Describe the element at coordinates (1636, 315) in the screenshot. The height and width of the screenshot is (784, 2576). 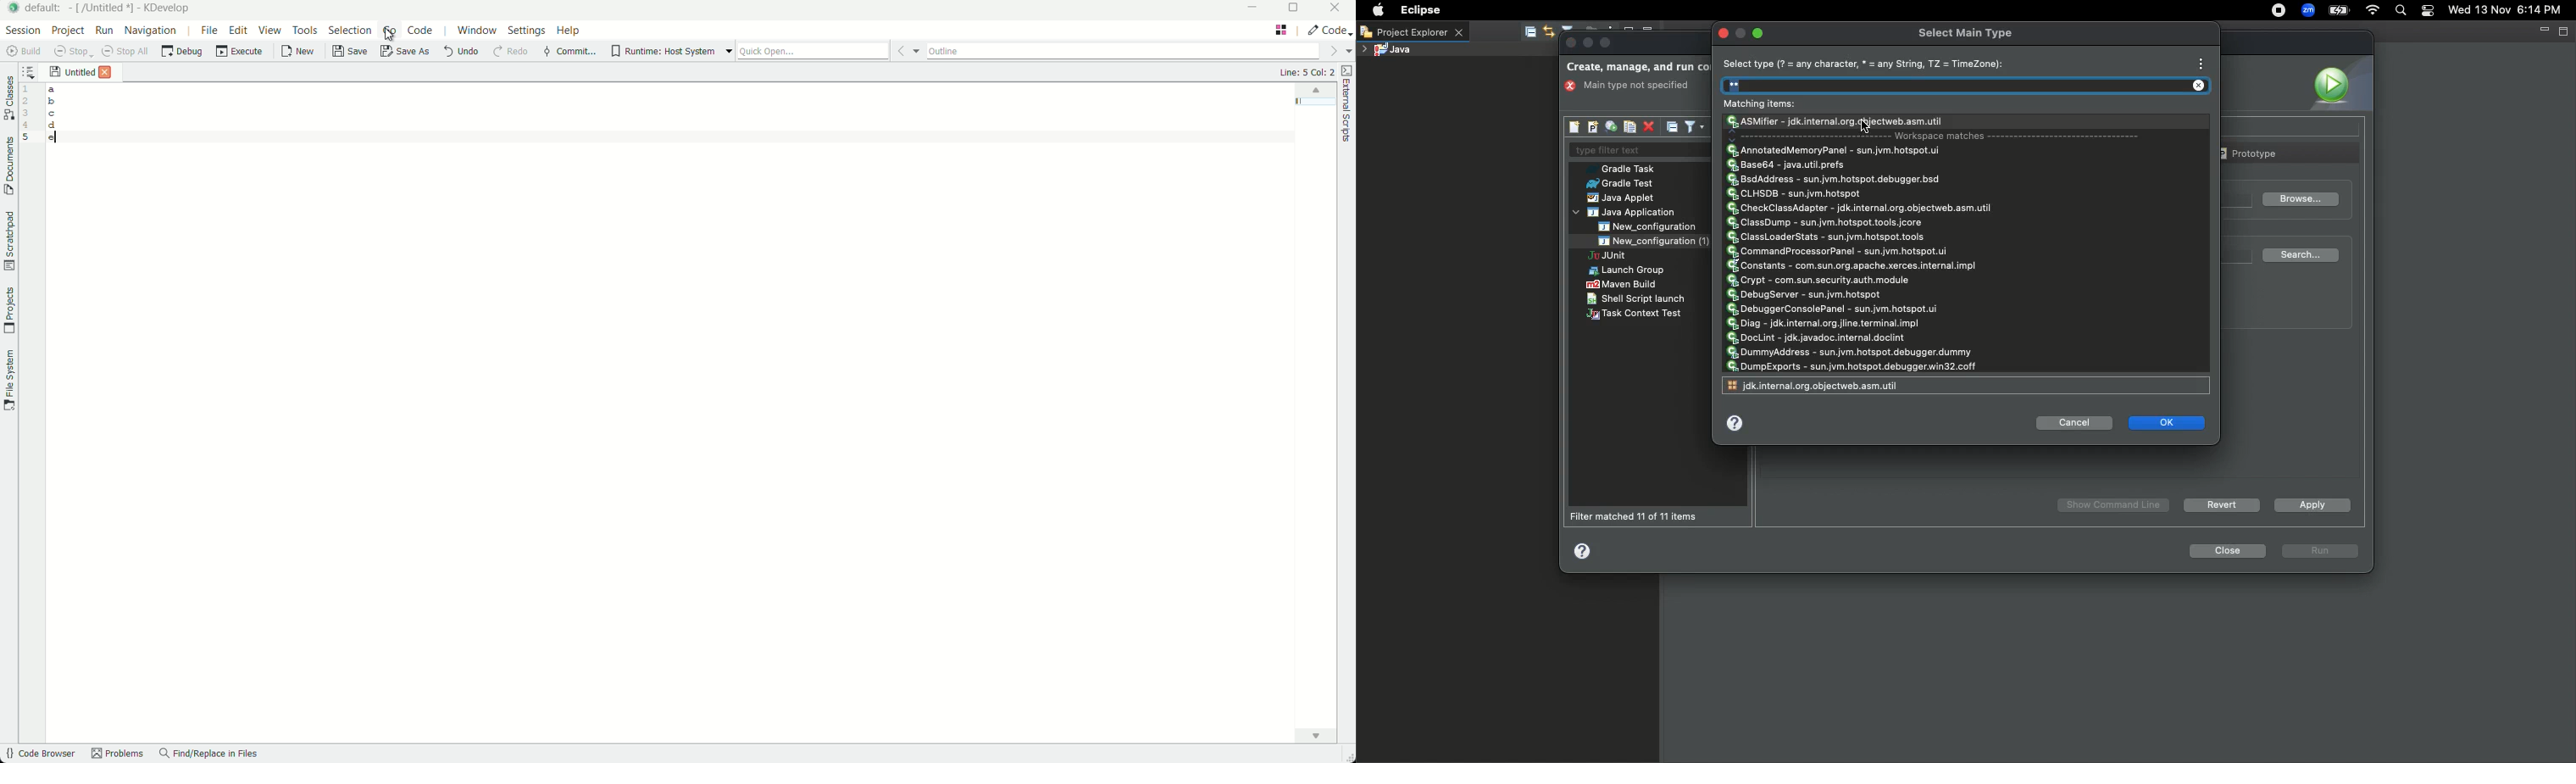
I see `Task context text` at that location.